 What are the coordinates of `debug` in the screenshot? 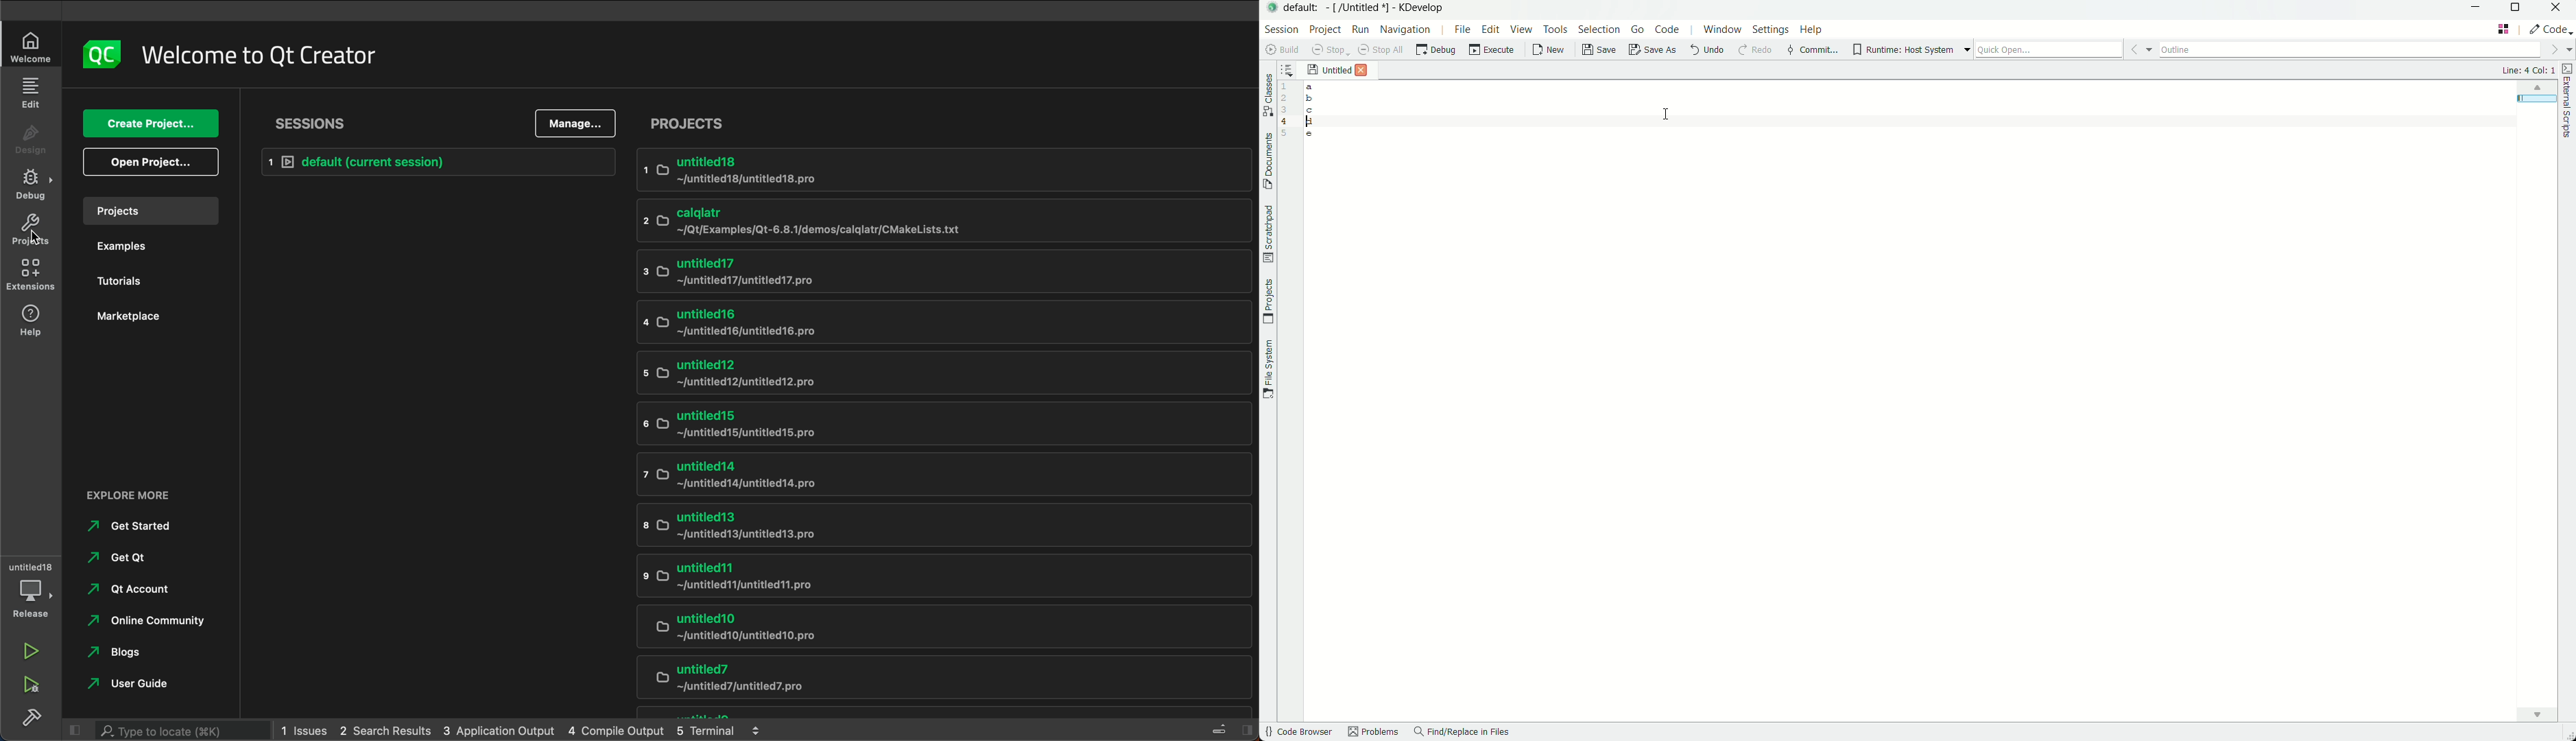 It's located at (30, 182).